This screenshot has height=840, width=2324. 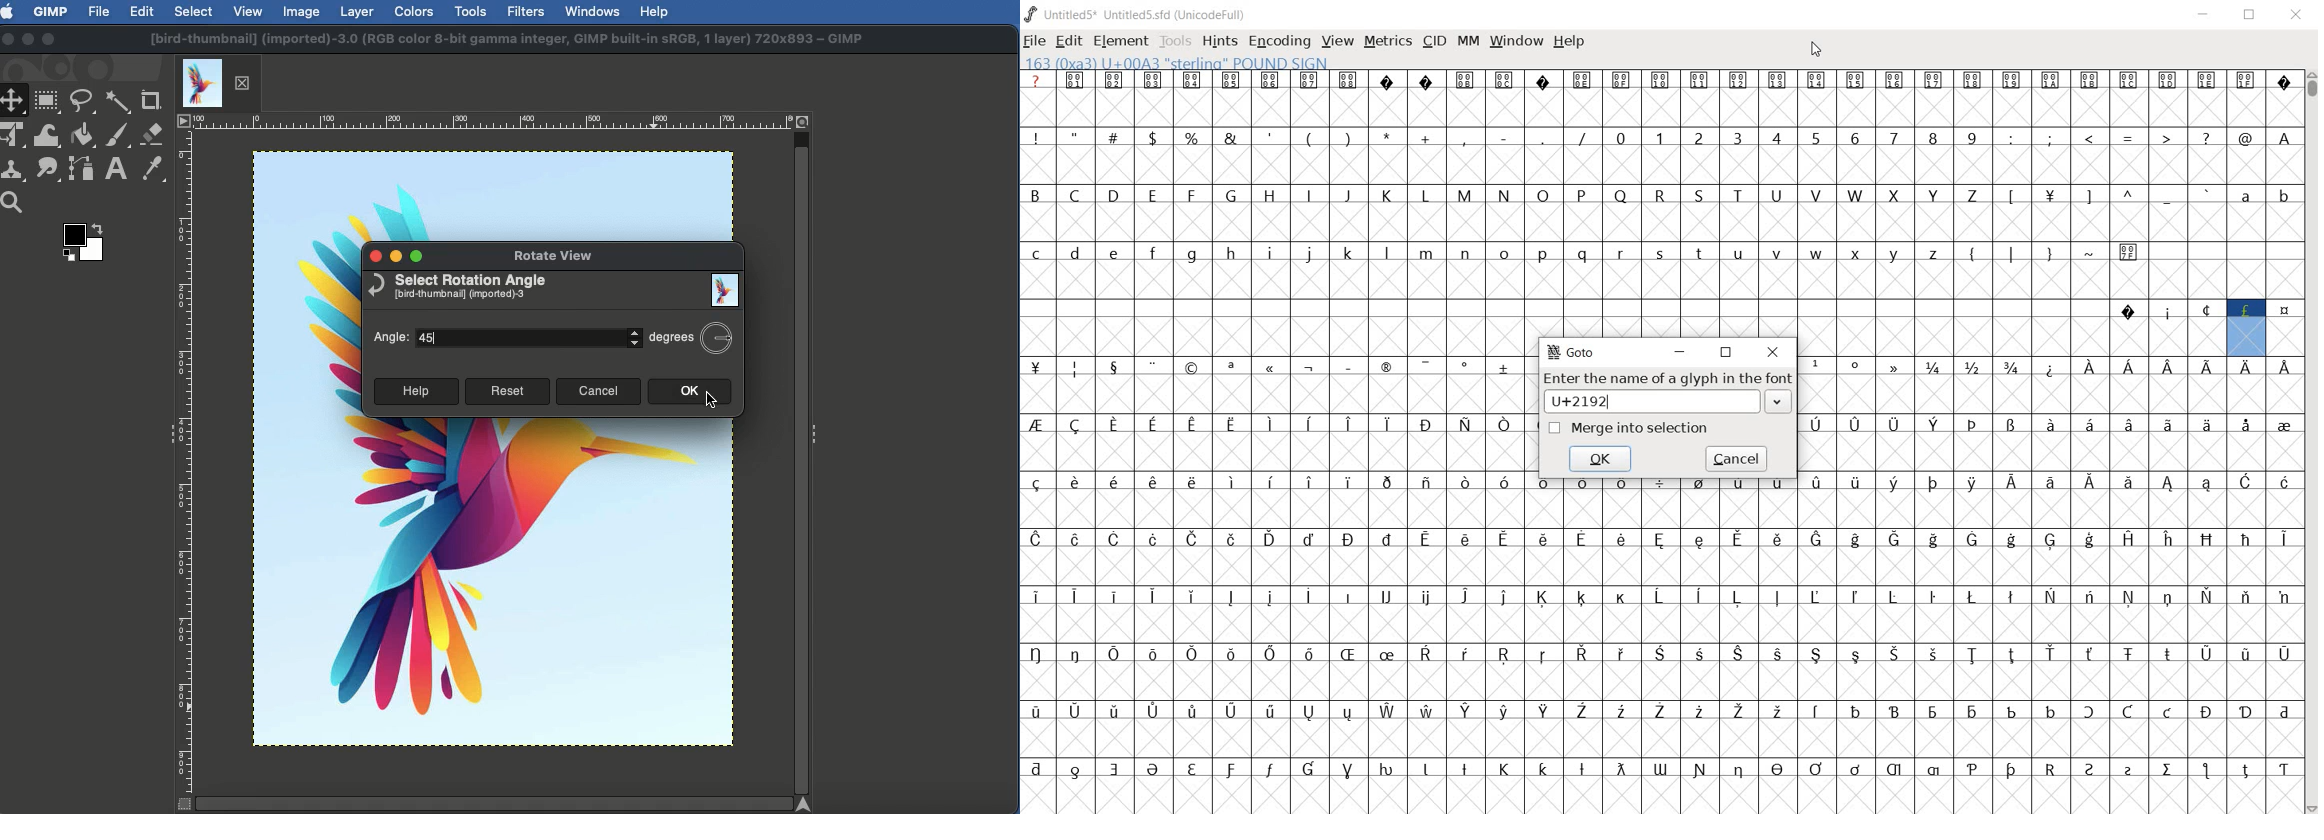 I want to click on SCROLLBAR, so click(x=2310, y=440).